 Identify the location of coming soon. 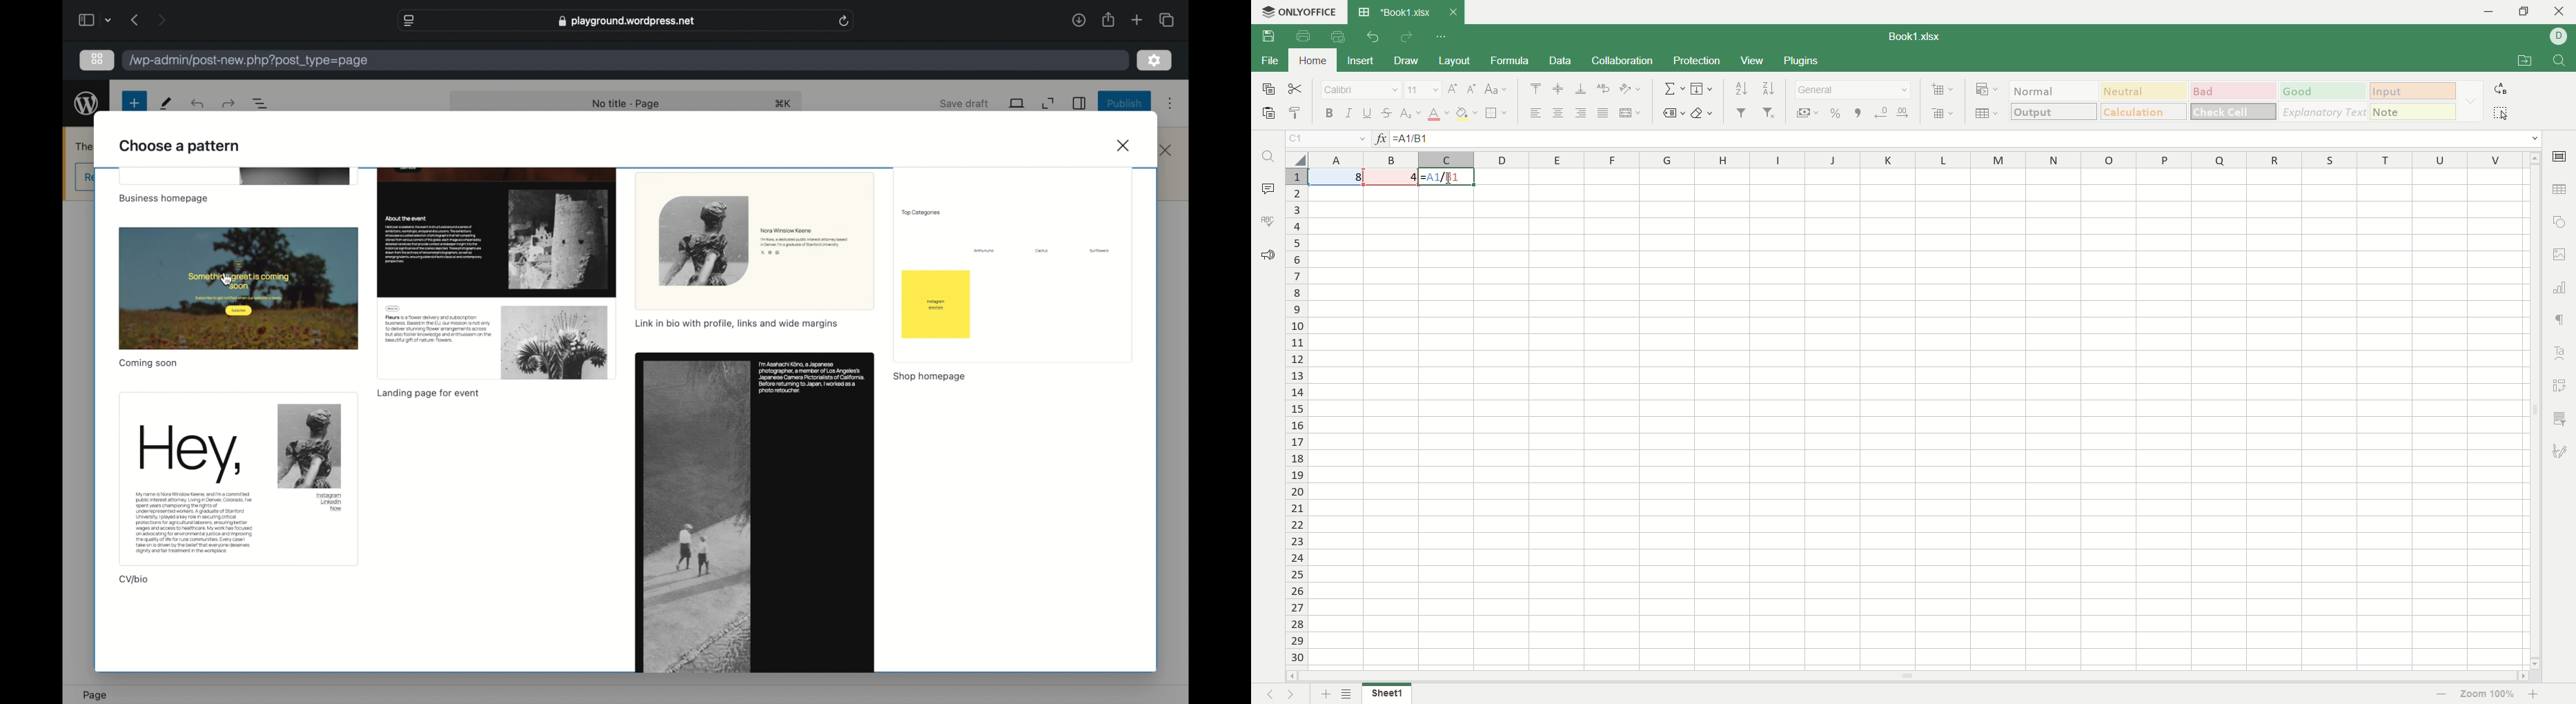
(148, 363).